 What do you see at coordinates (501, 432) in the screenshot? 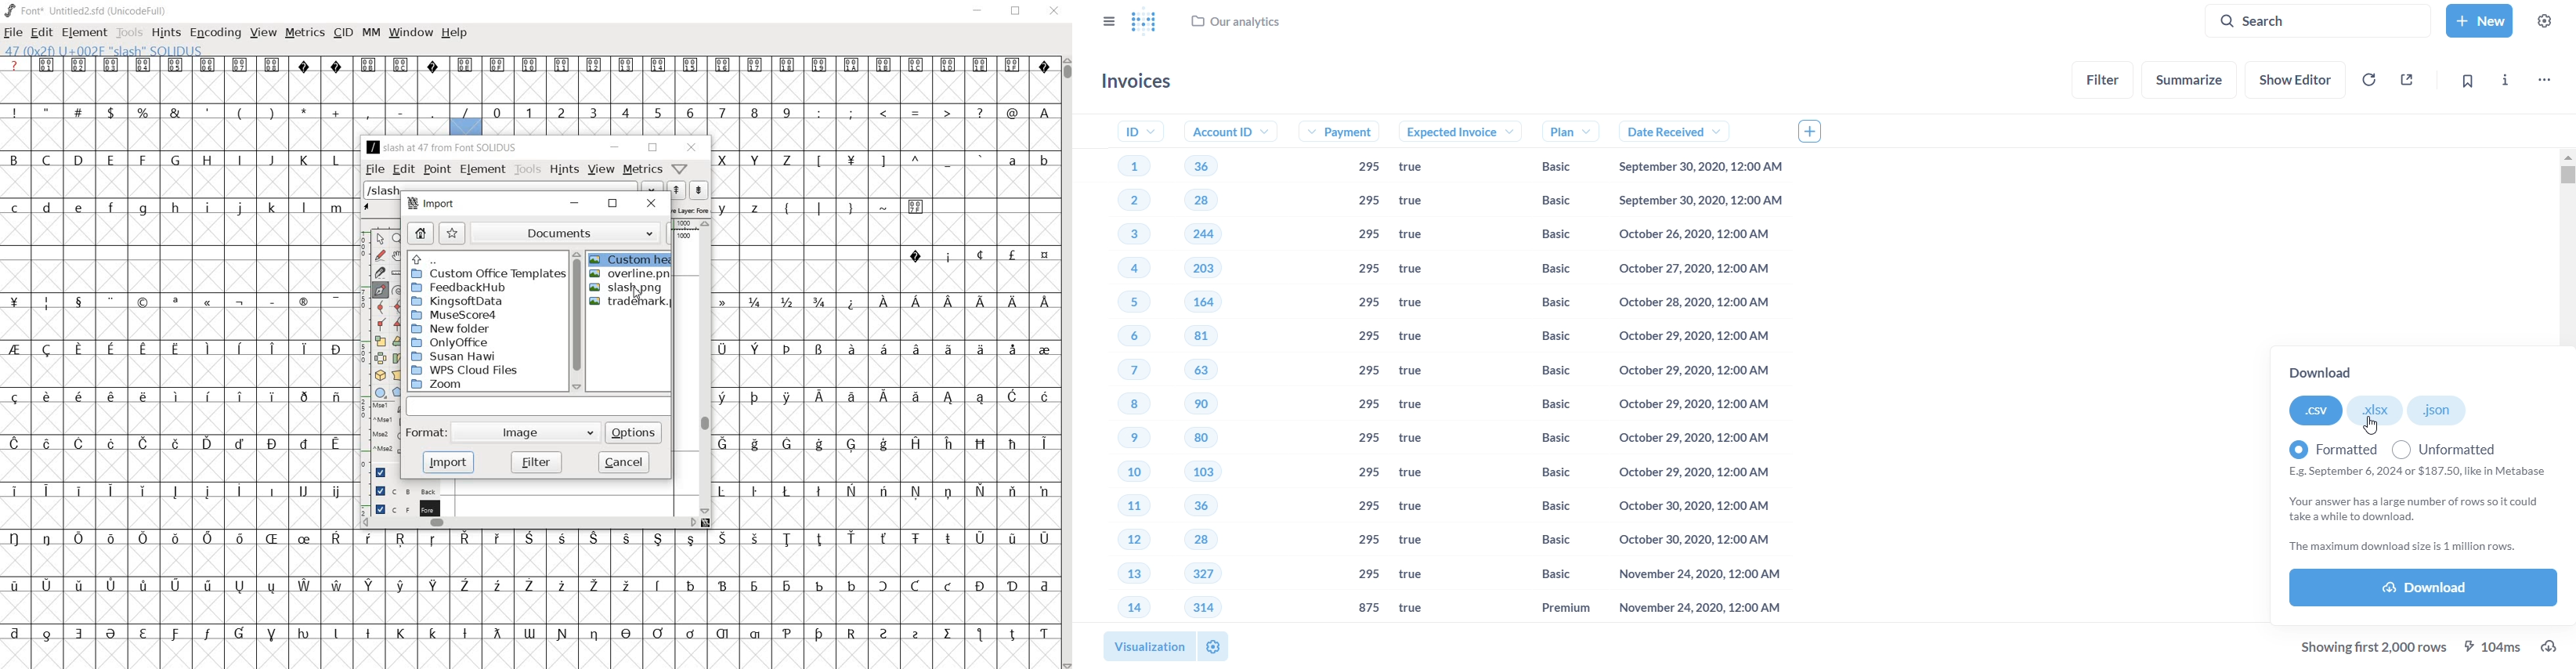
I see `format` at bounding box center [501, 432].